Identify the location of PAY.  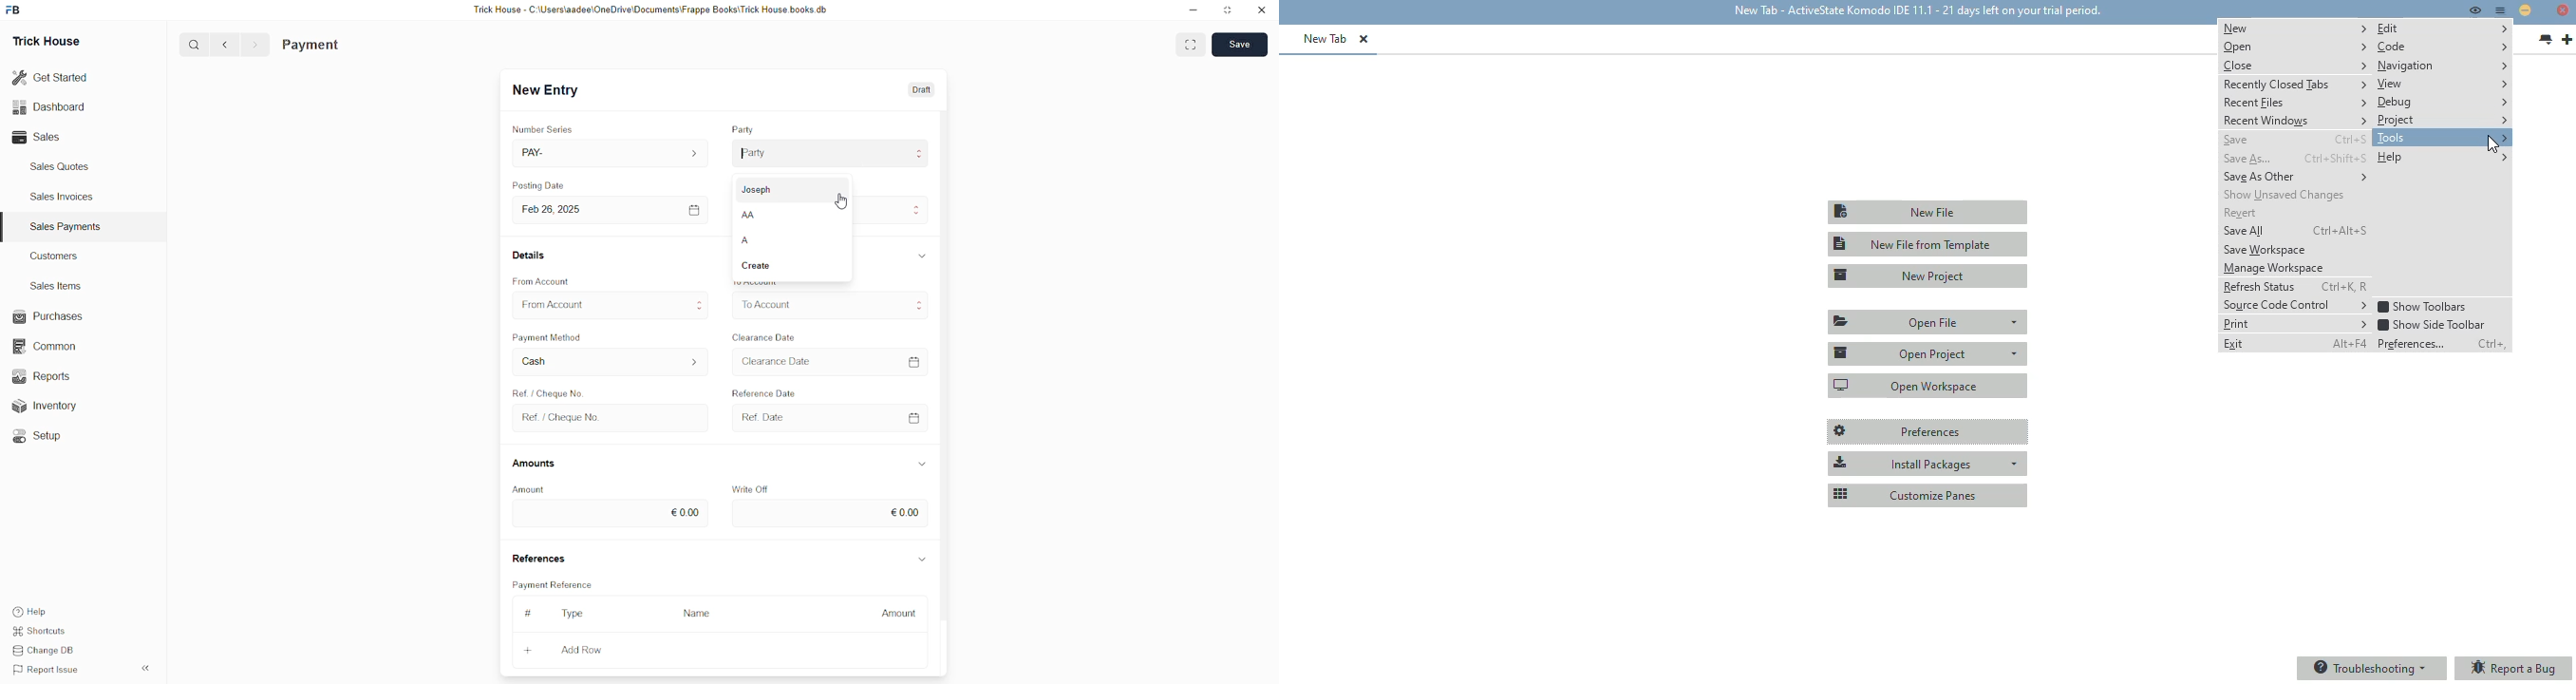
(613, 153).